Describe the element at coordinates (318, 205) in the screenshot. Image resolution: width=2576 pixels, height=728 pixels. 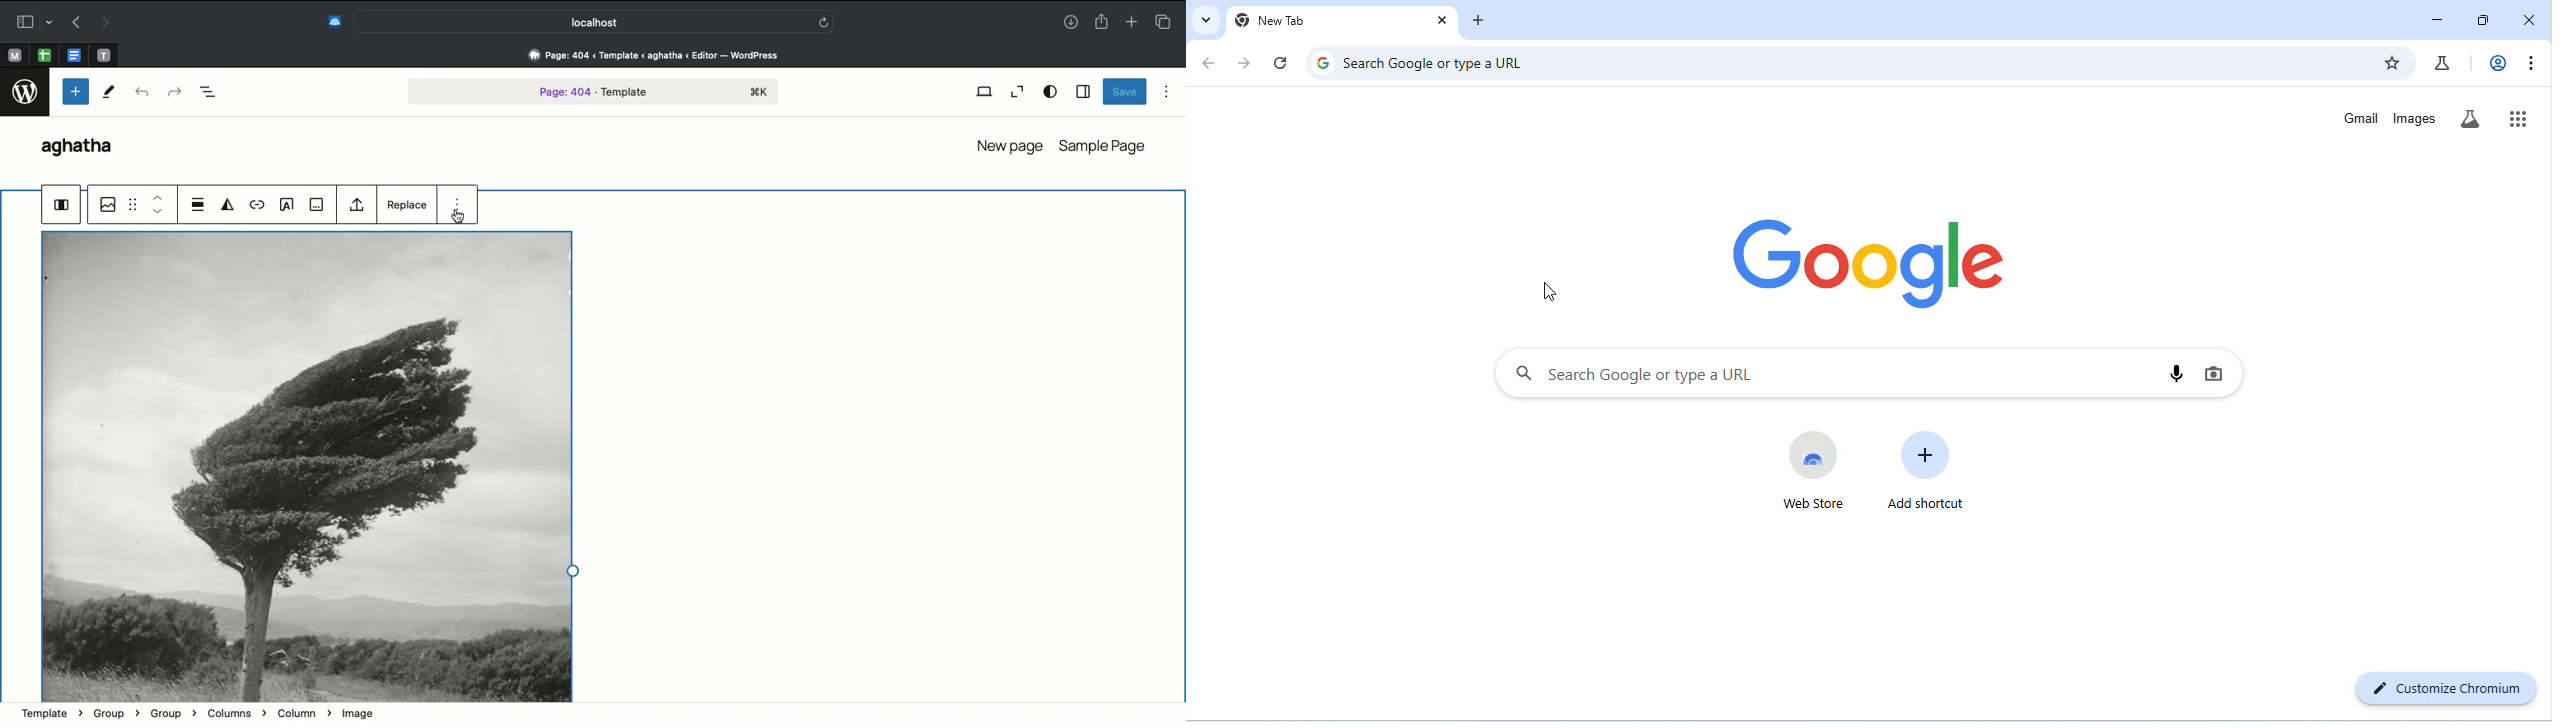
I see `View more` at that location.